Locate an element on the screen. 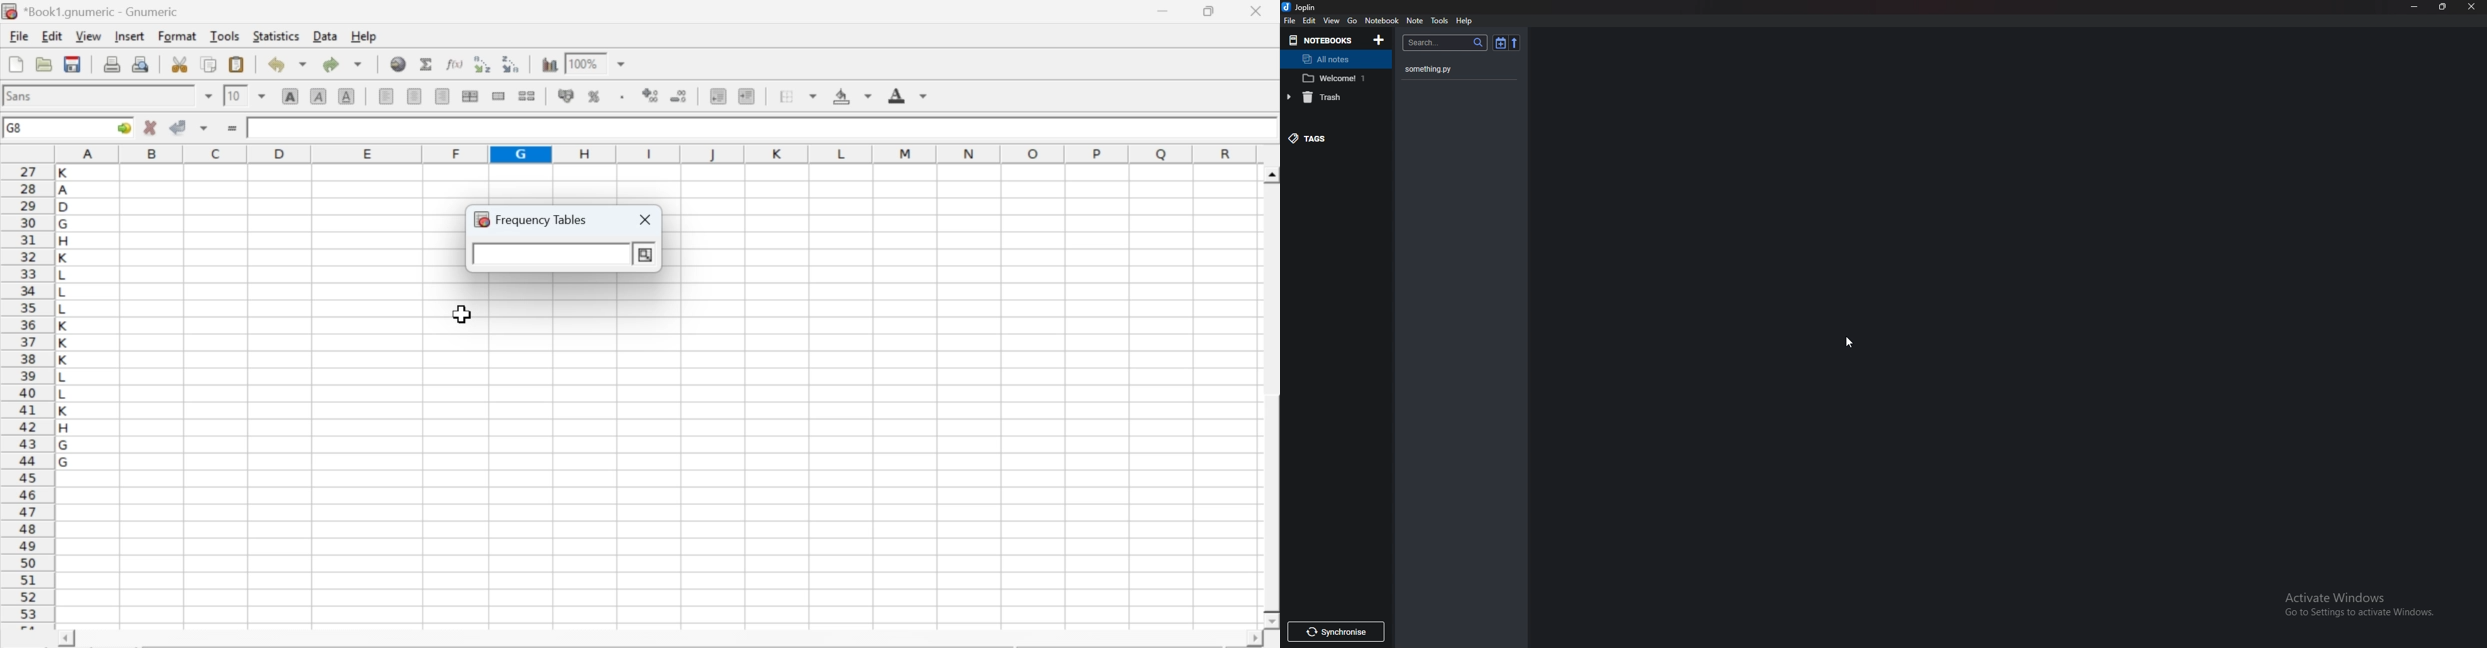 This screenshot has width=2492, height=672. accept changes across selection is located at coordinates (203, 127).